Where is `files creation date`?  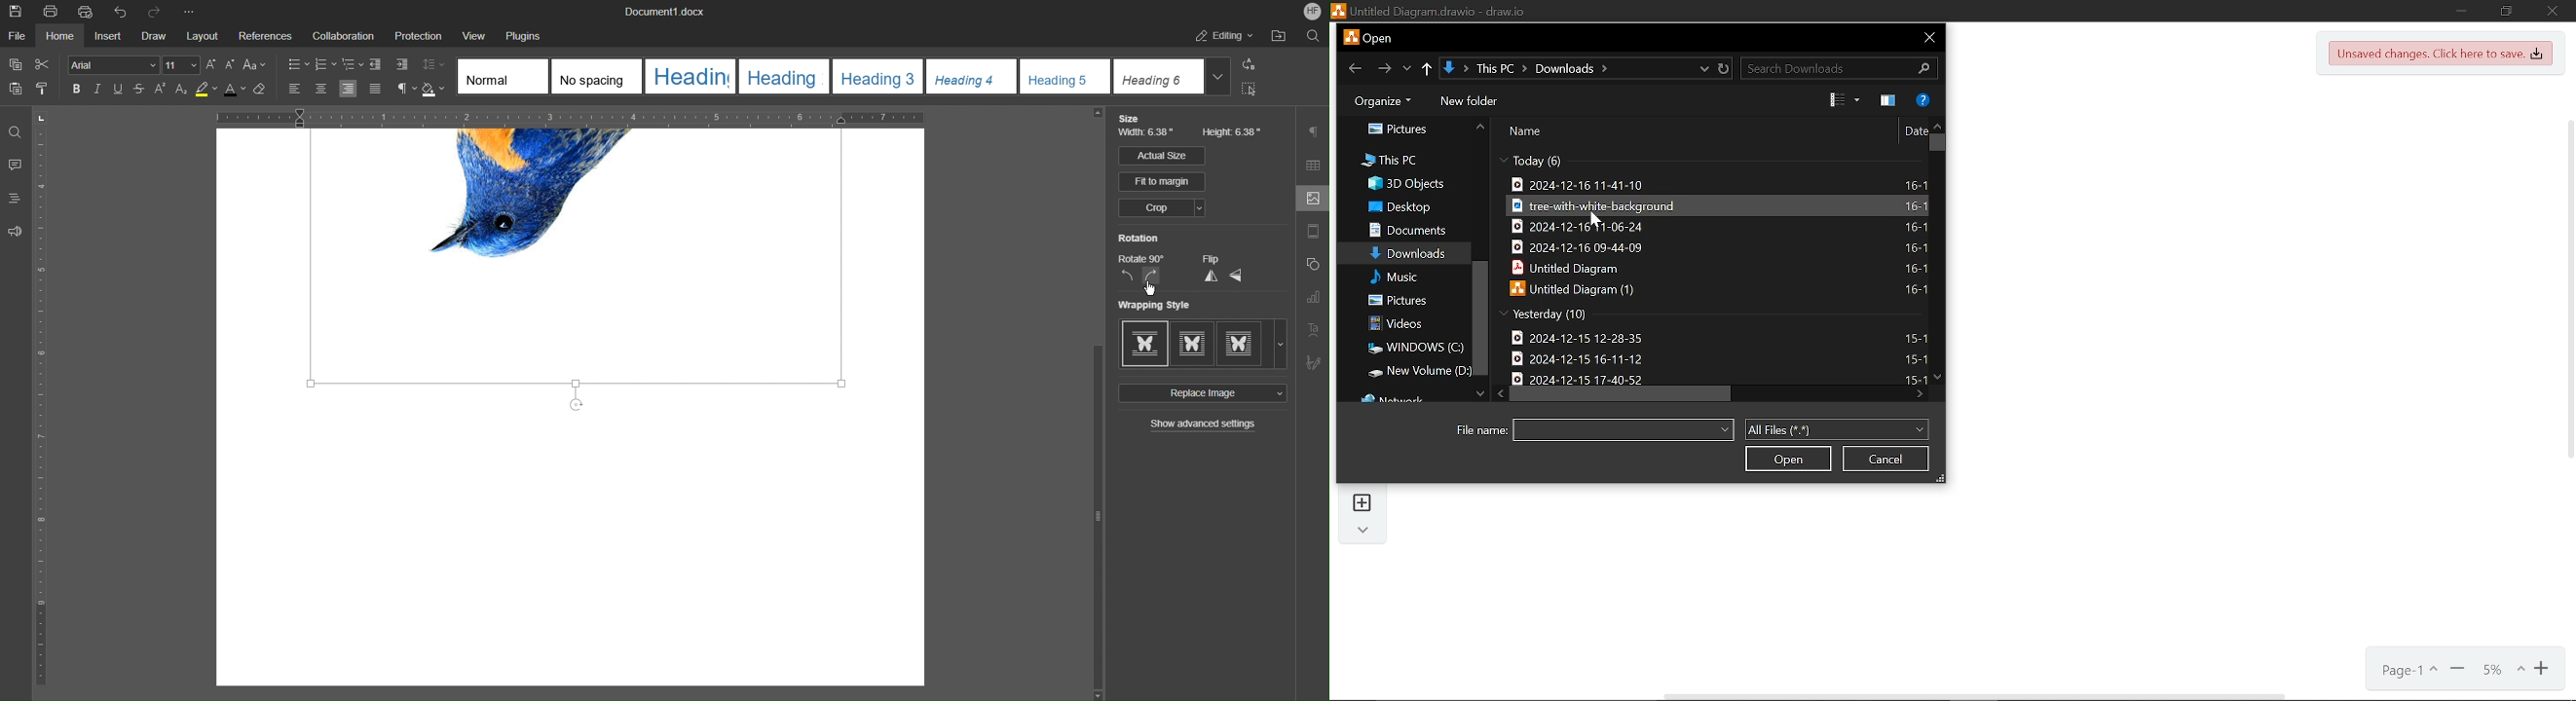 files creation date is located at coordinates (1528, 163).